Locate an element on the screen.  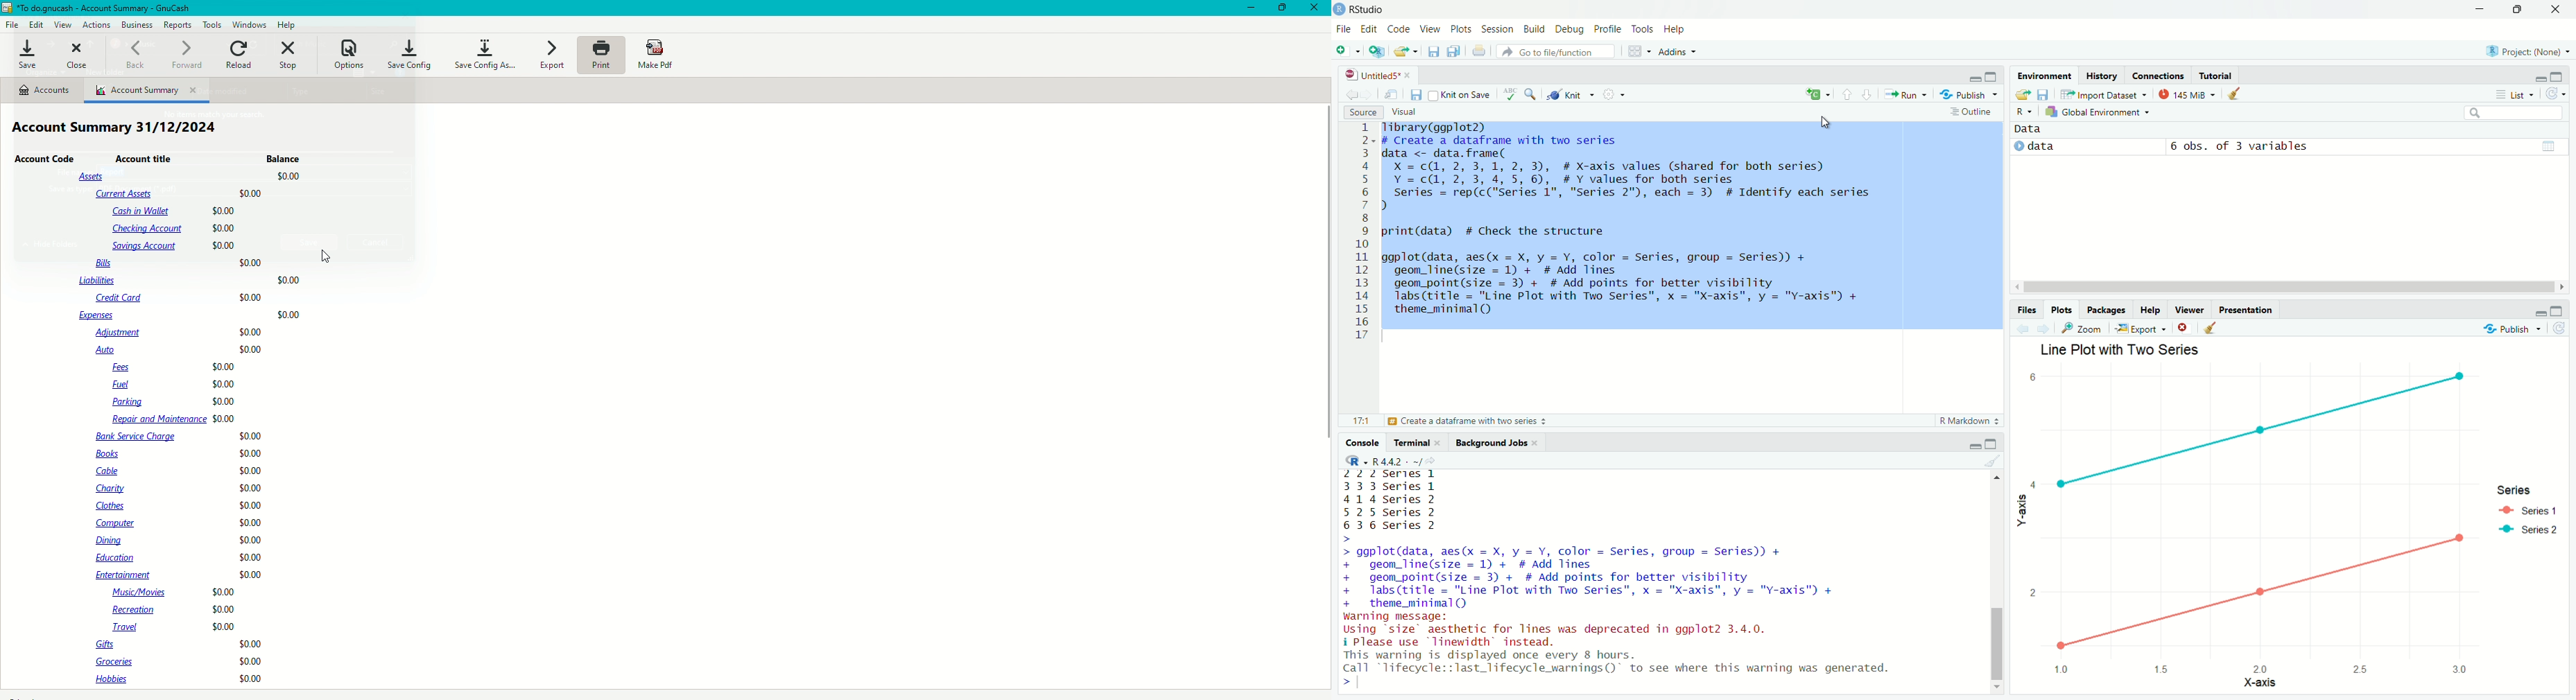
Debug is located at coordinates (1570, 31).